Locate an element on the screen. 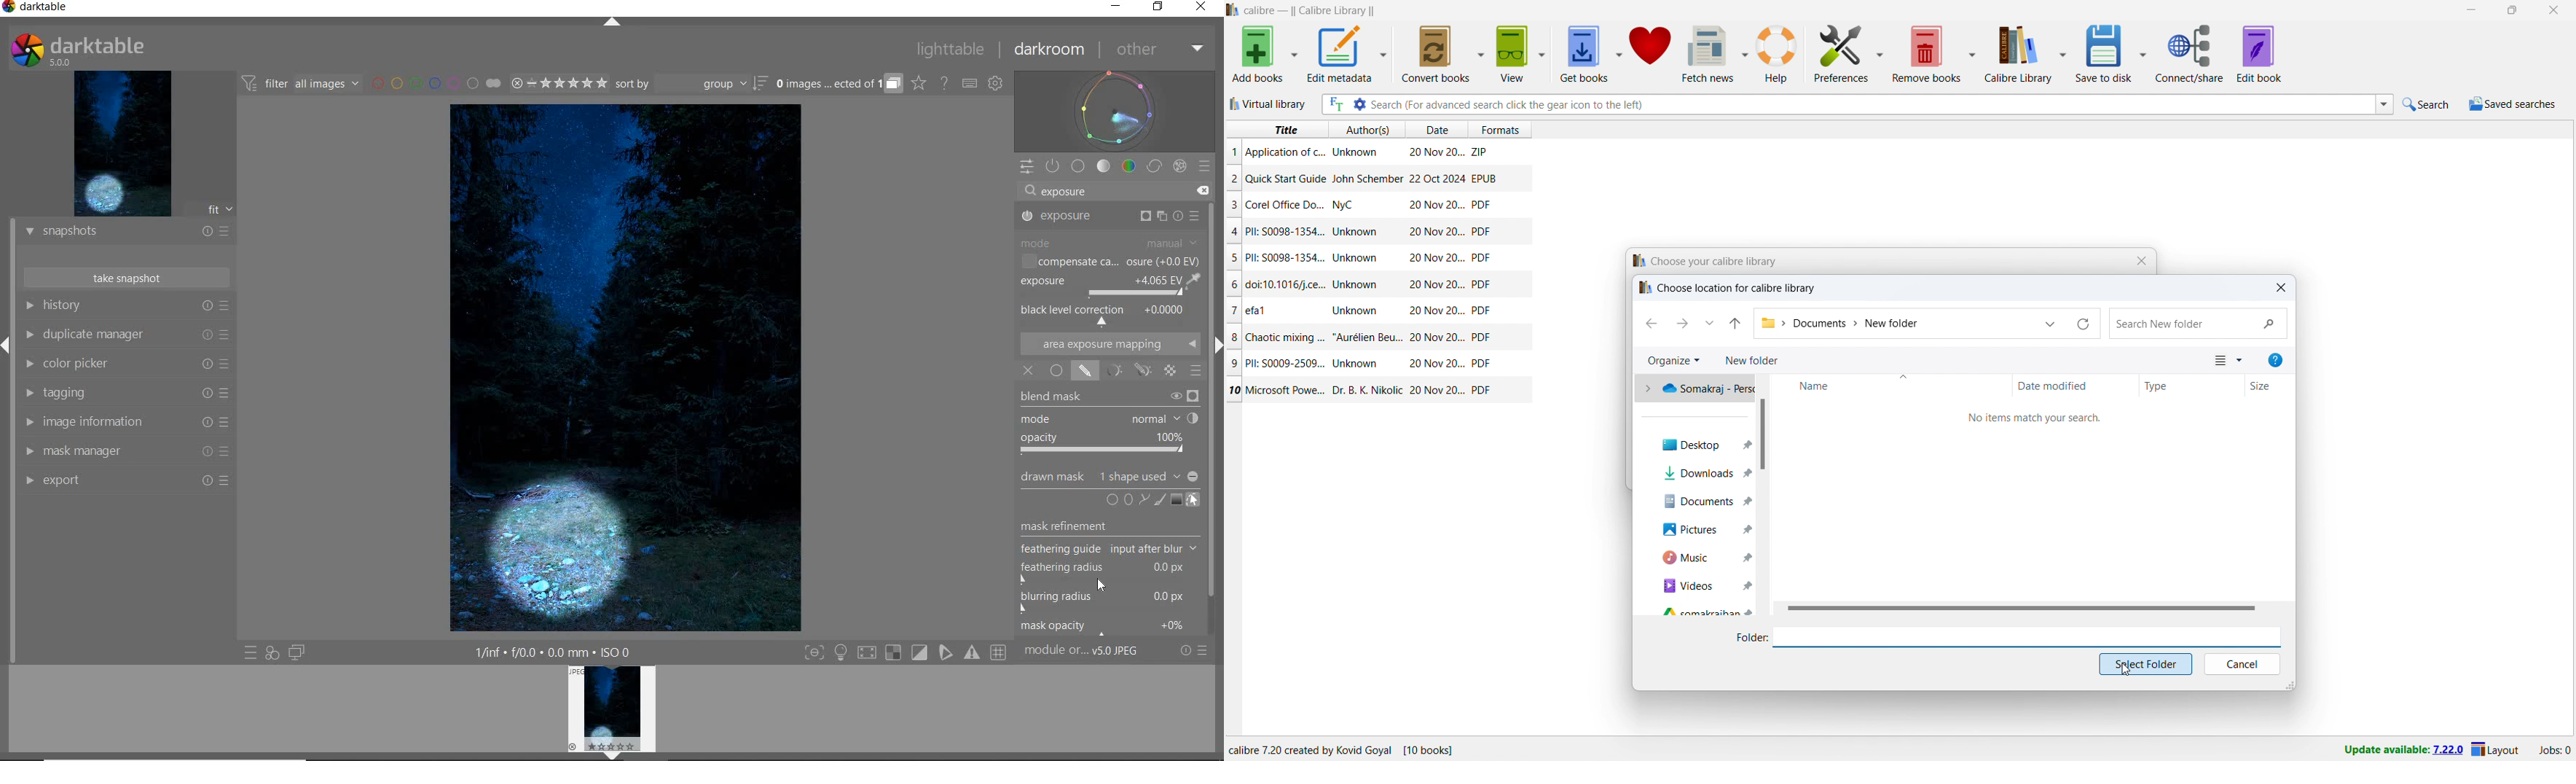 The width and height of the screenshot is (2576, 784). TAKE SNAPSHOT is located at coordinates (128, 279).